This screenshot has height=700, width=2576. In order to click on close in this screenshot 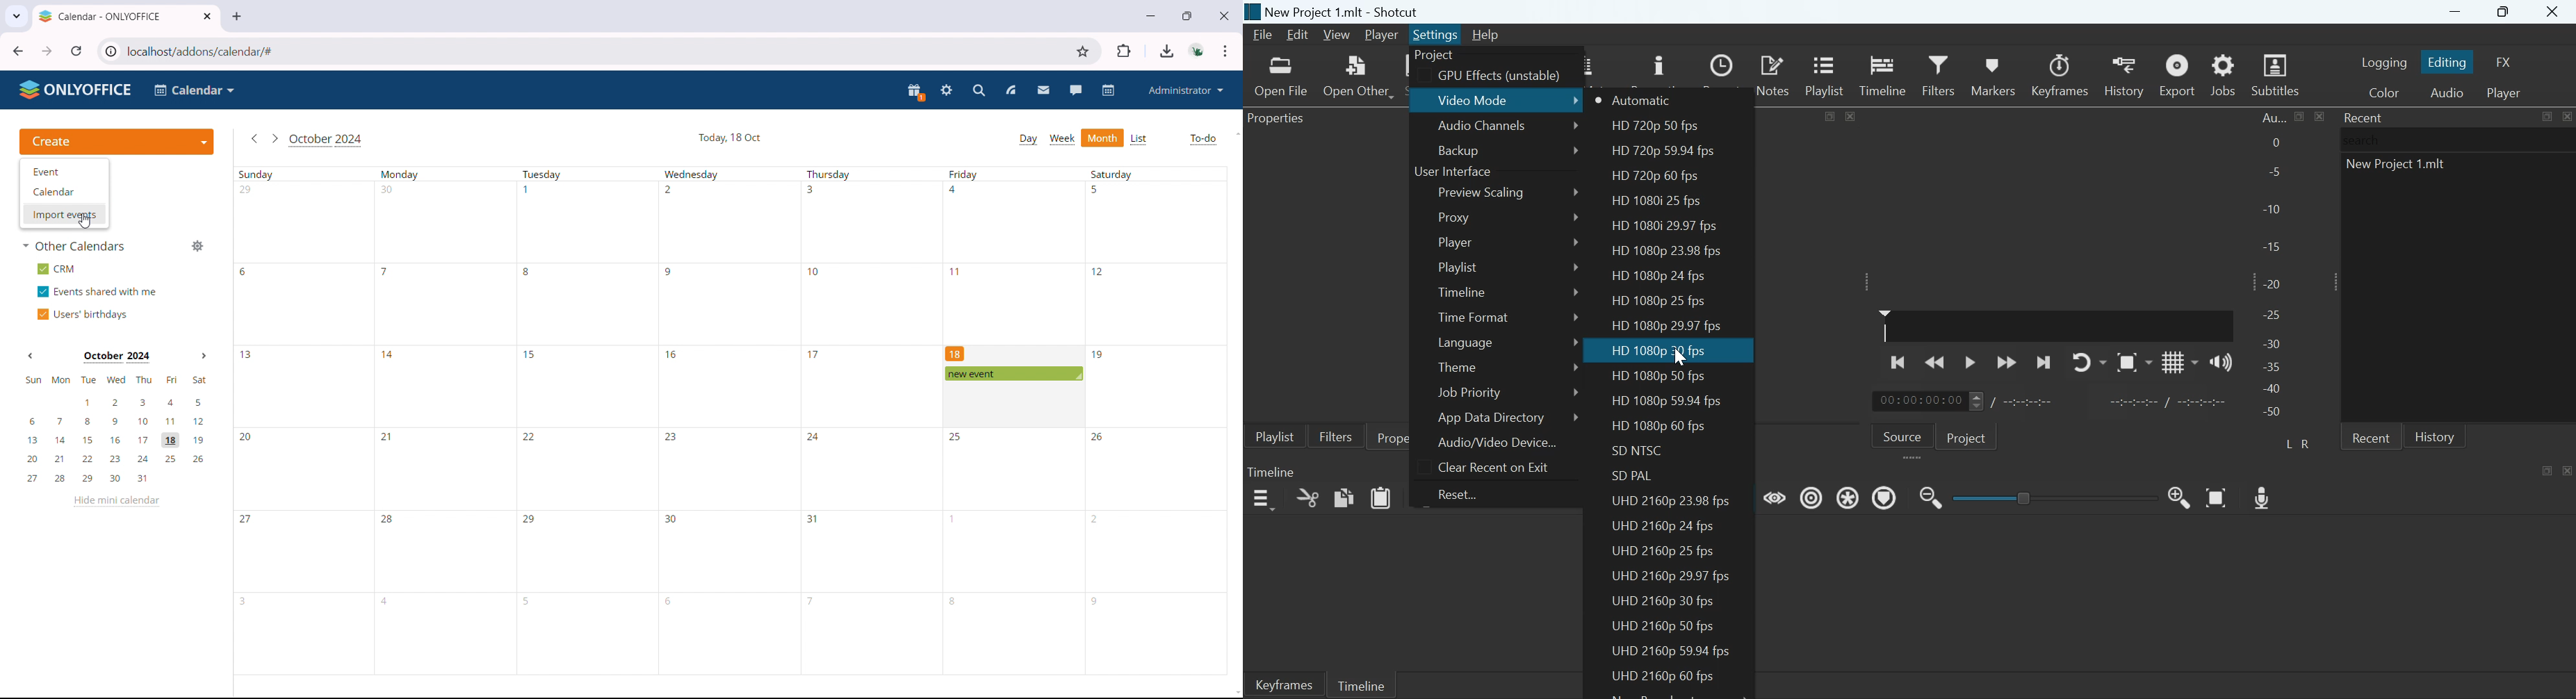, I will do `click(2319, 116)`.